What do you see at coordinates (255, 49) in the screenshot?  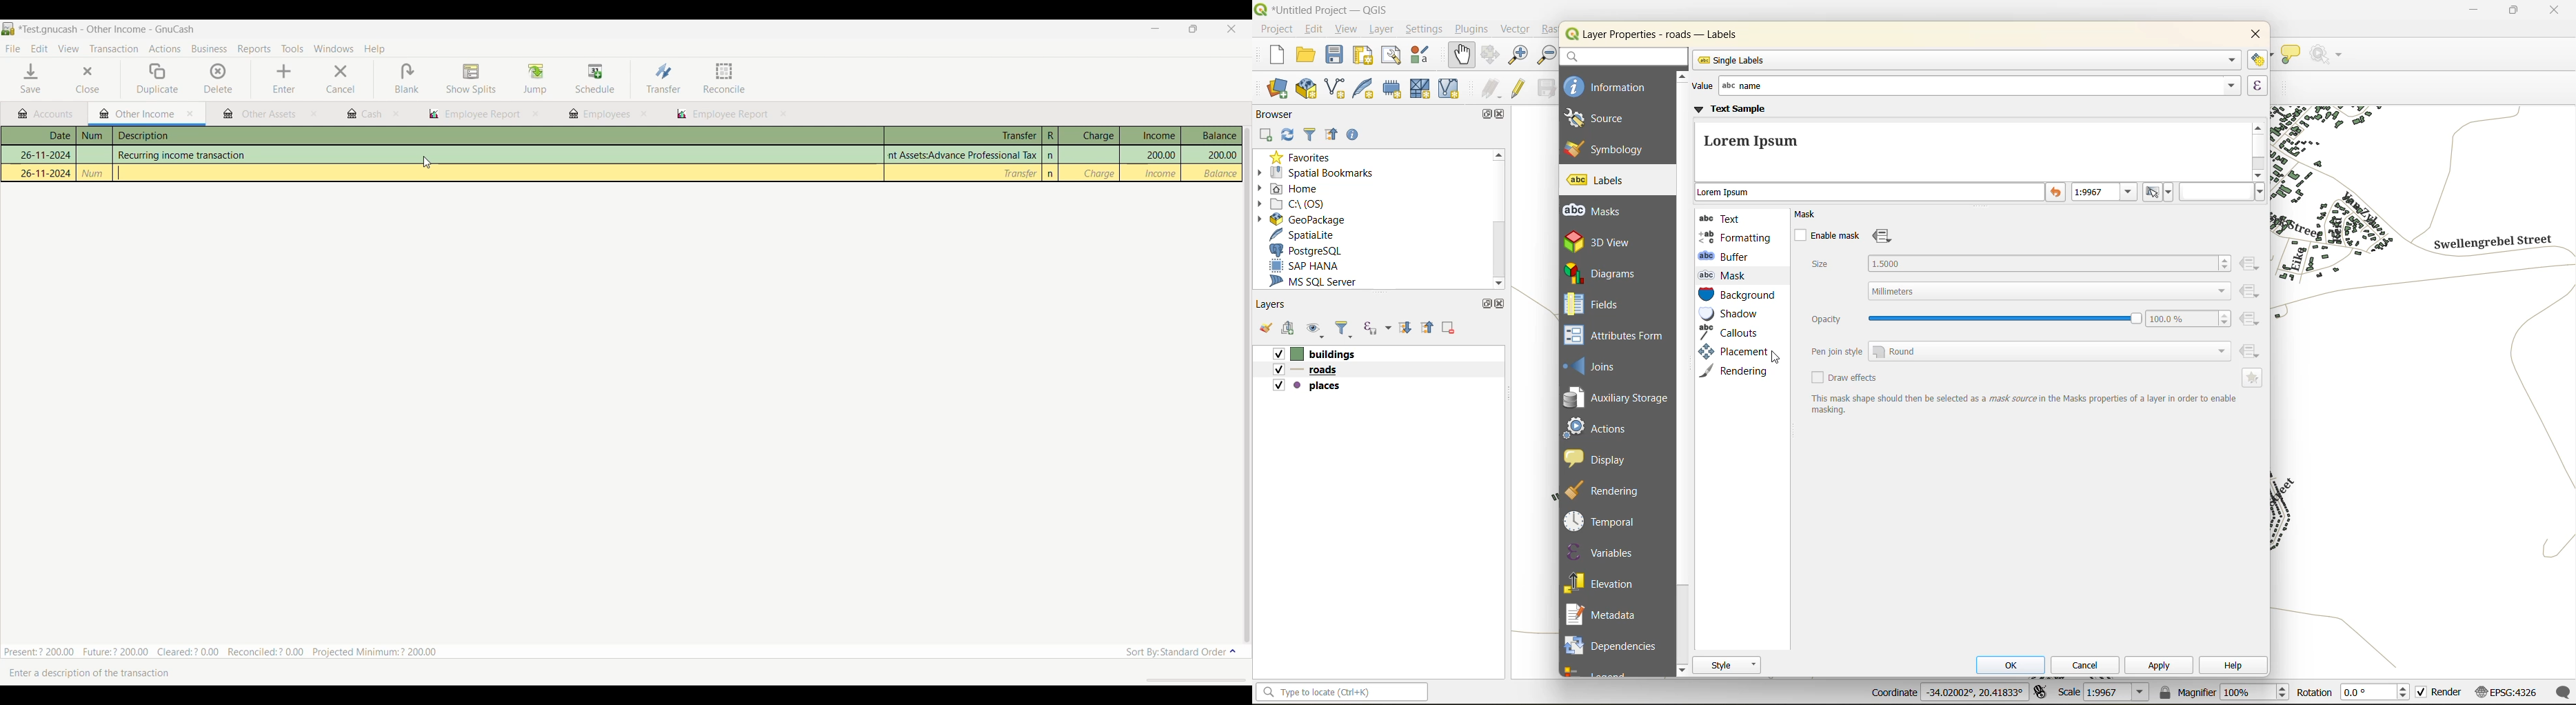 I see `Reports menu` at bounding box center [255, 49].